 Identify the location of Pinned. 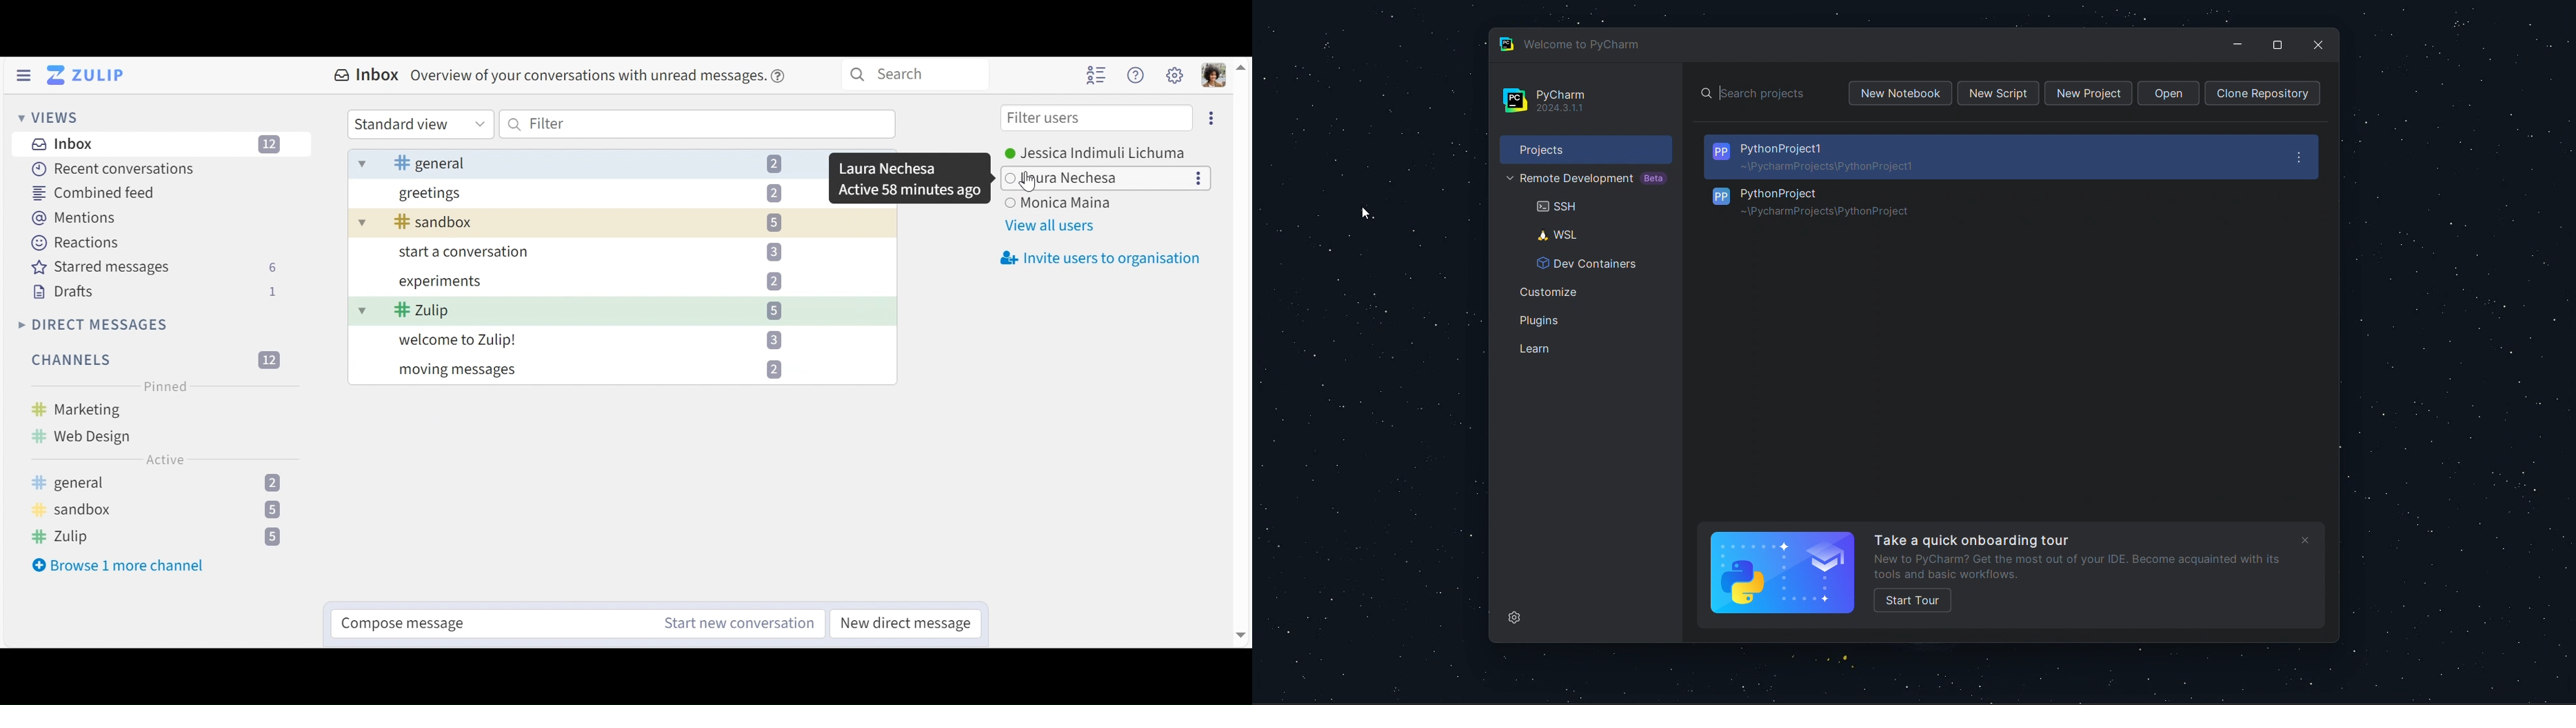
(162, 387).